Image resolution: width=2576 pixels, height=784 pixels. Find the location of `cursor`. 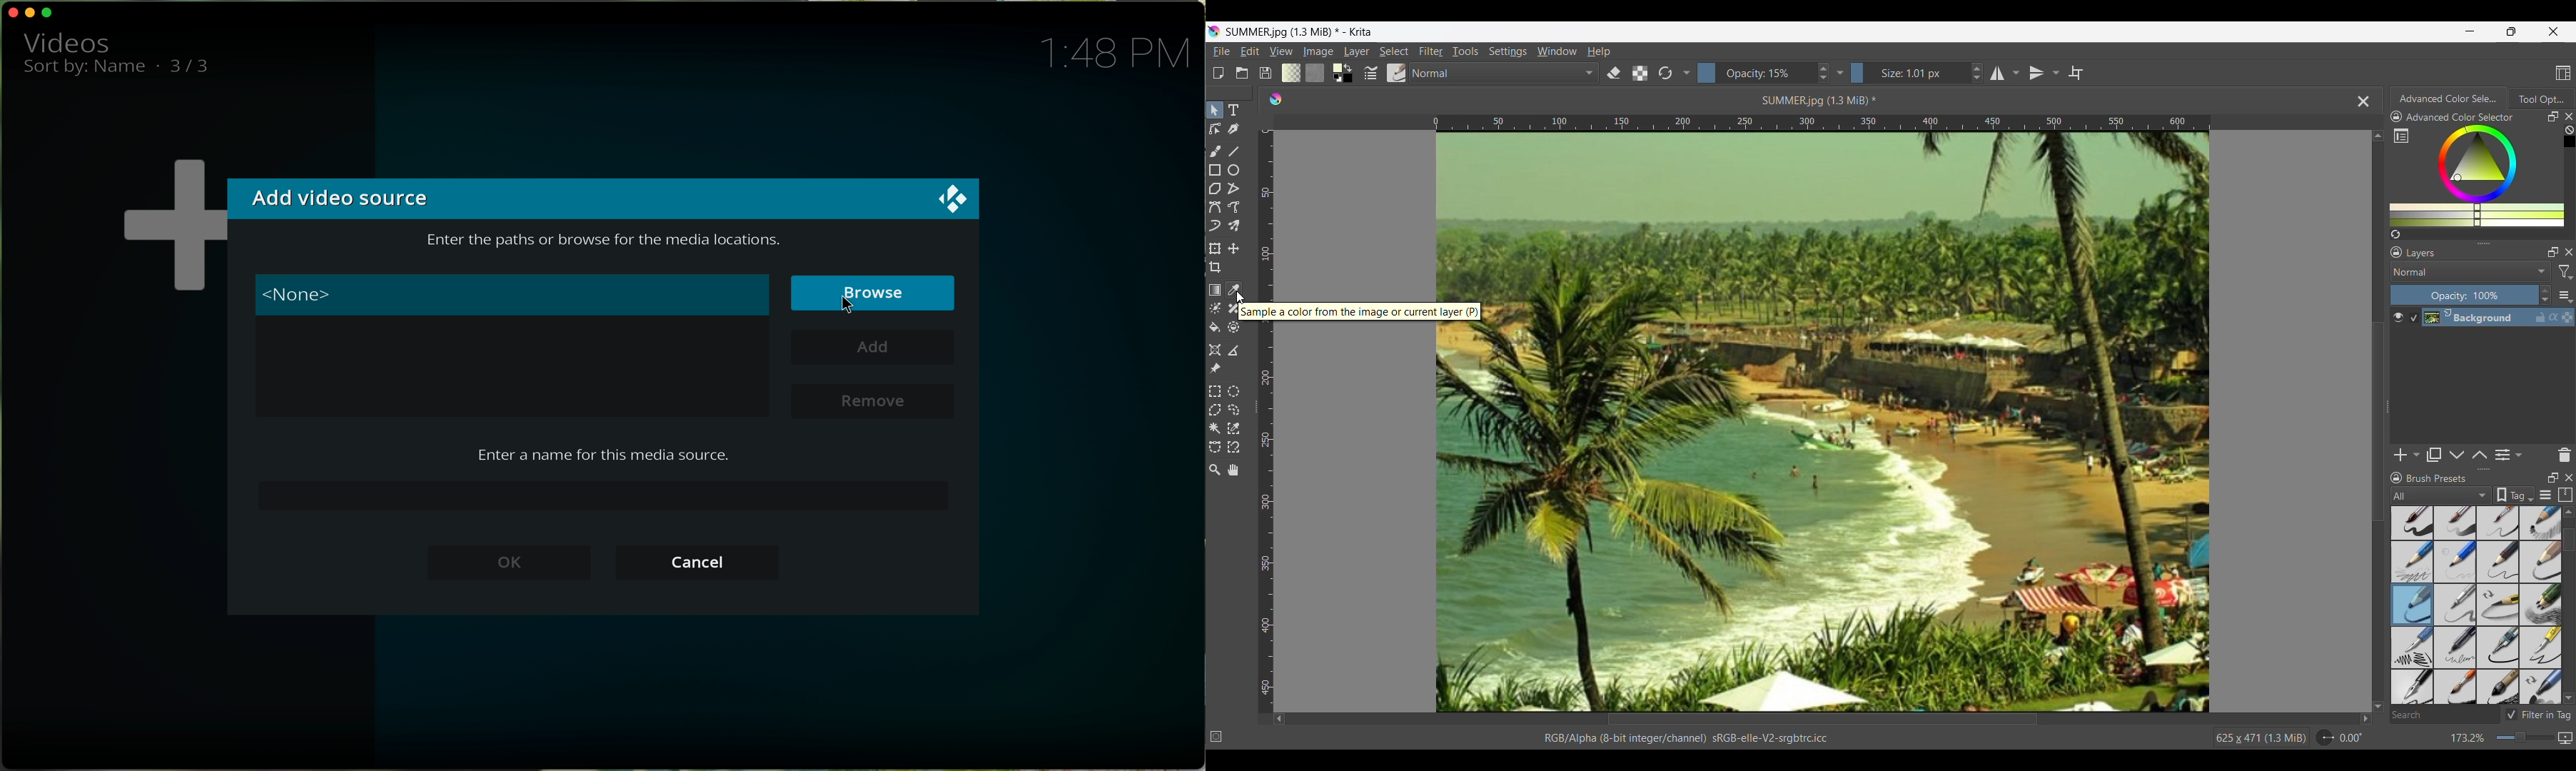

cursor is located at coordinates (849, 305).